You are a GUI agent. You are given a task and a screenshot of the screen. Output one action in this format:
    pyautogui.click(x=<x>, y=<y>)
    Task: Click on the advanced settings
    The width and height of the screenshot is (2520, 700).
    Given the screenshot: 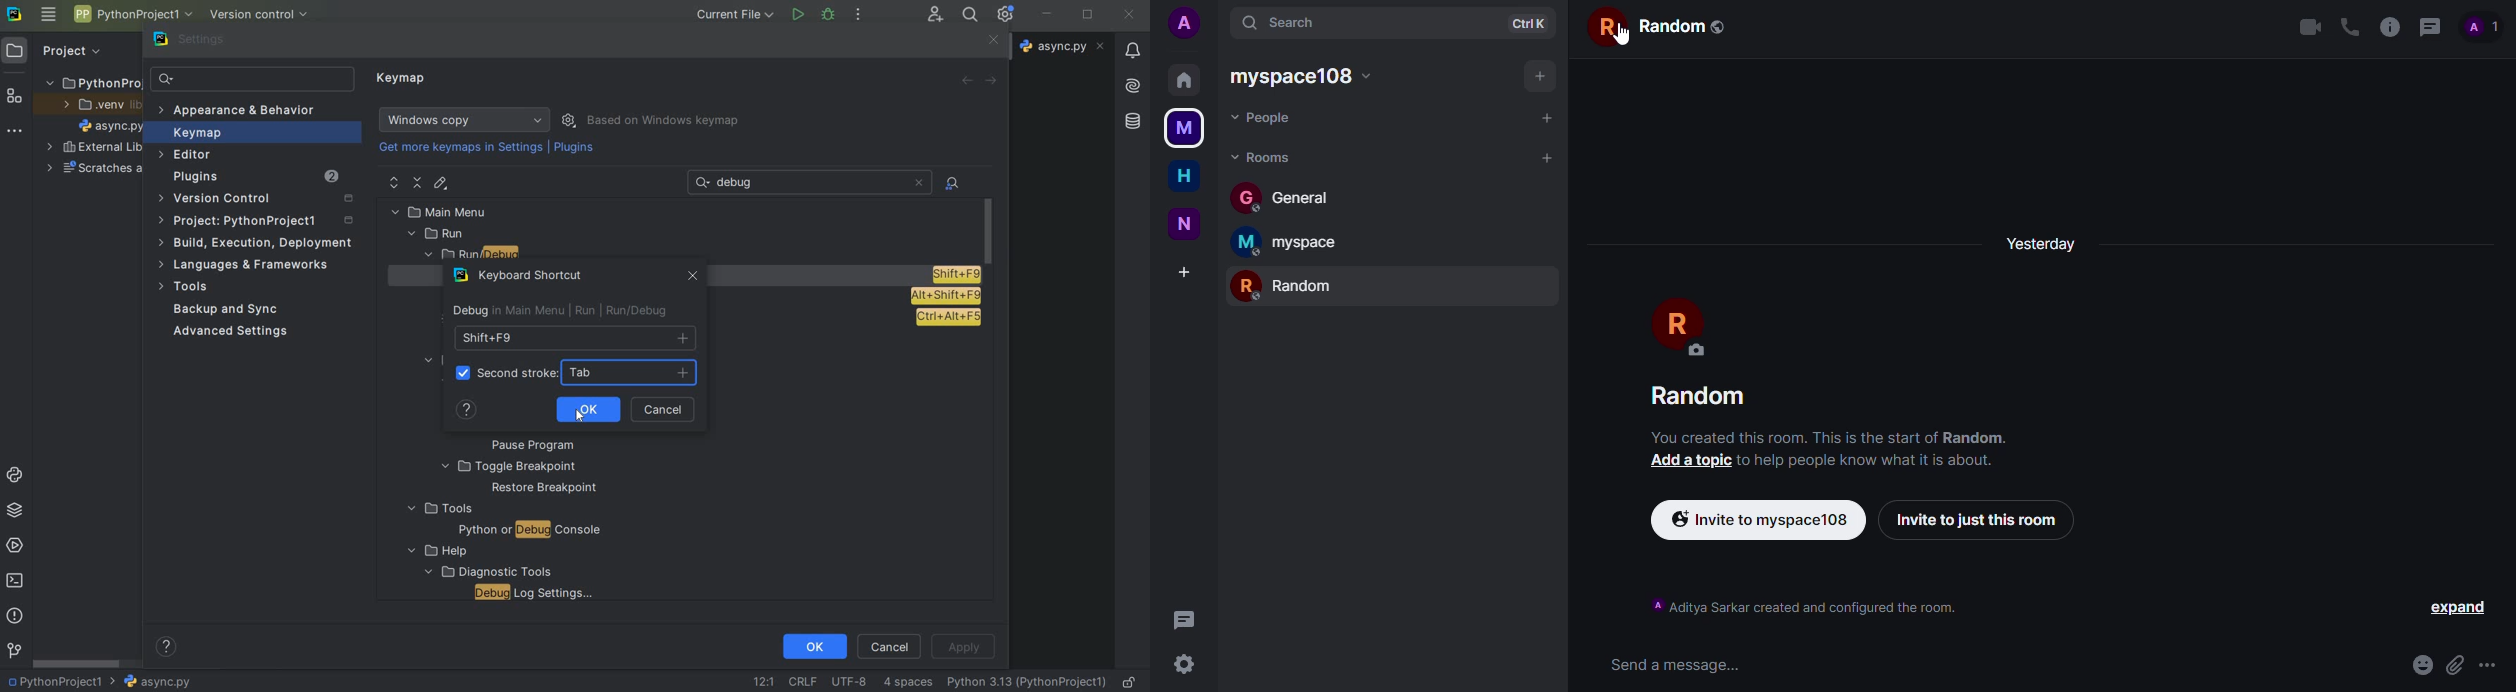 What is the action you would take?
    pyautogui.click(x=228, y=331)
    